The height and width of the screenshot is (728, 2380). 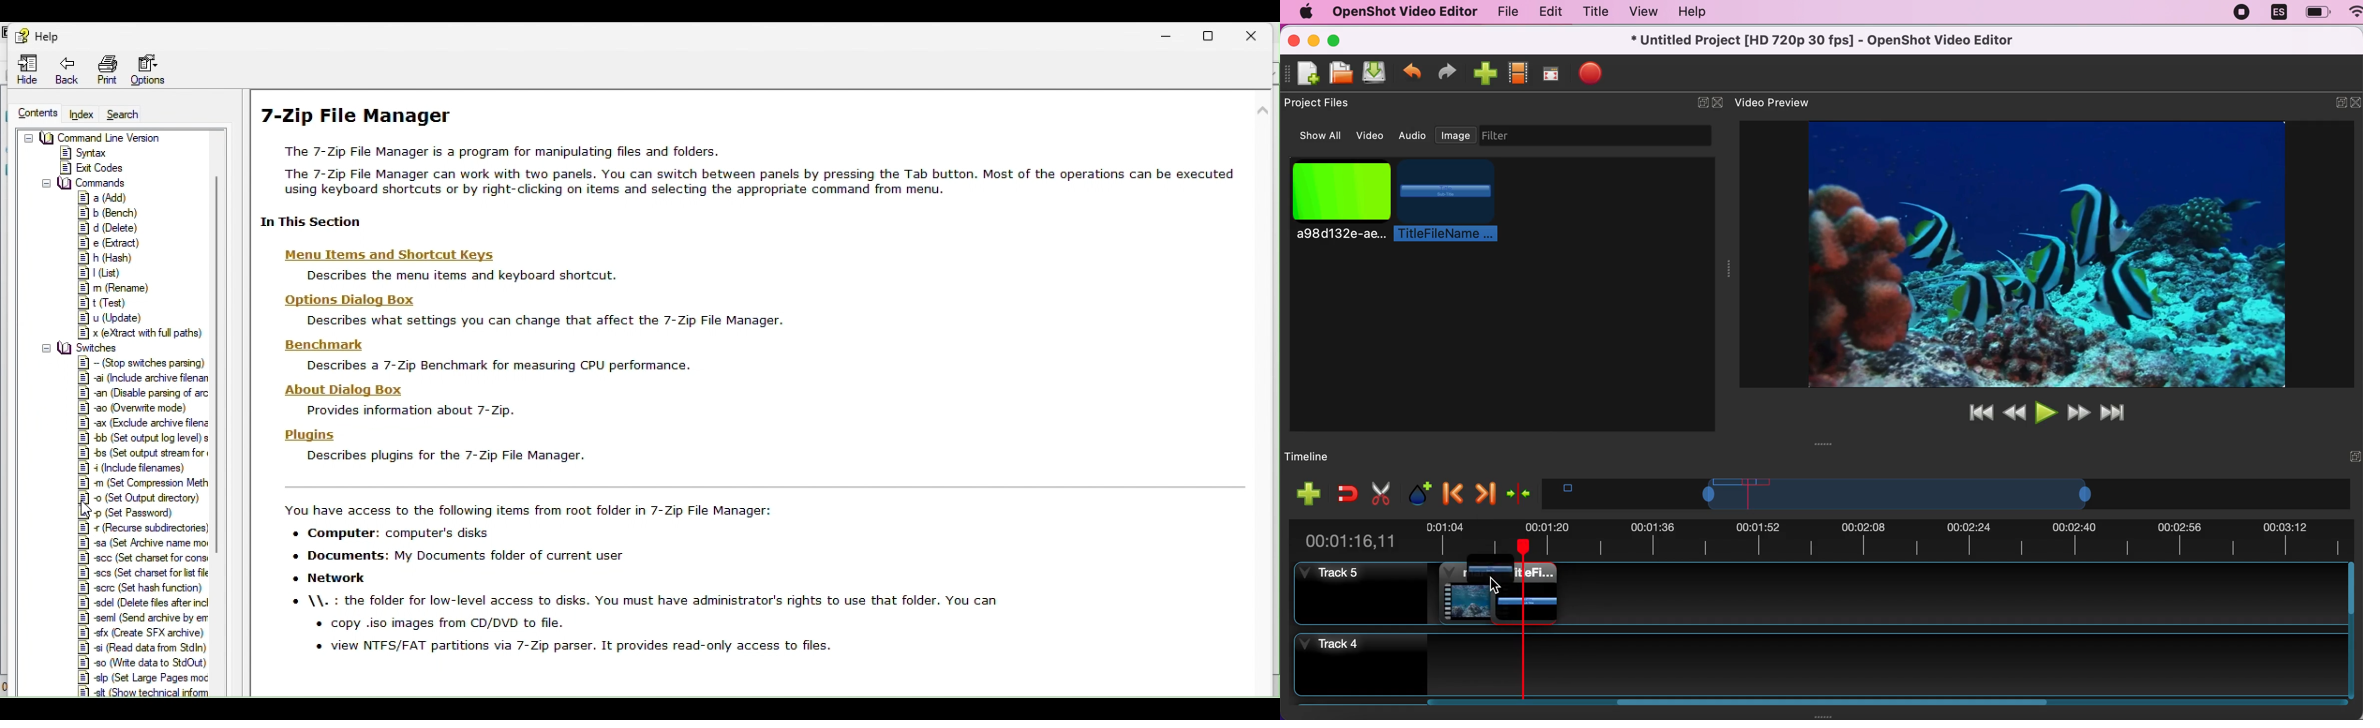 What do you see at coordinates (1456, 133) in the screenshot?
I see `image` at bounding box center [1456, 133].